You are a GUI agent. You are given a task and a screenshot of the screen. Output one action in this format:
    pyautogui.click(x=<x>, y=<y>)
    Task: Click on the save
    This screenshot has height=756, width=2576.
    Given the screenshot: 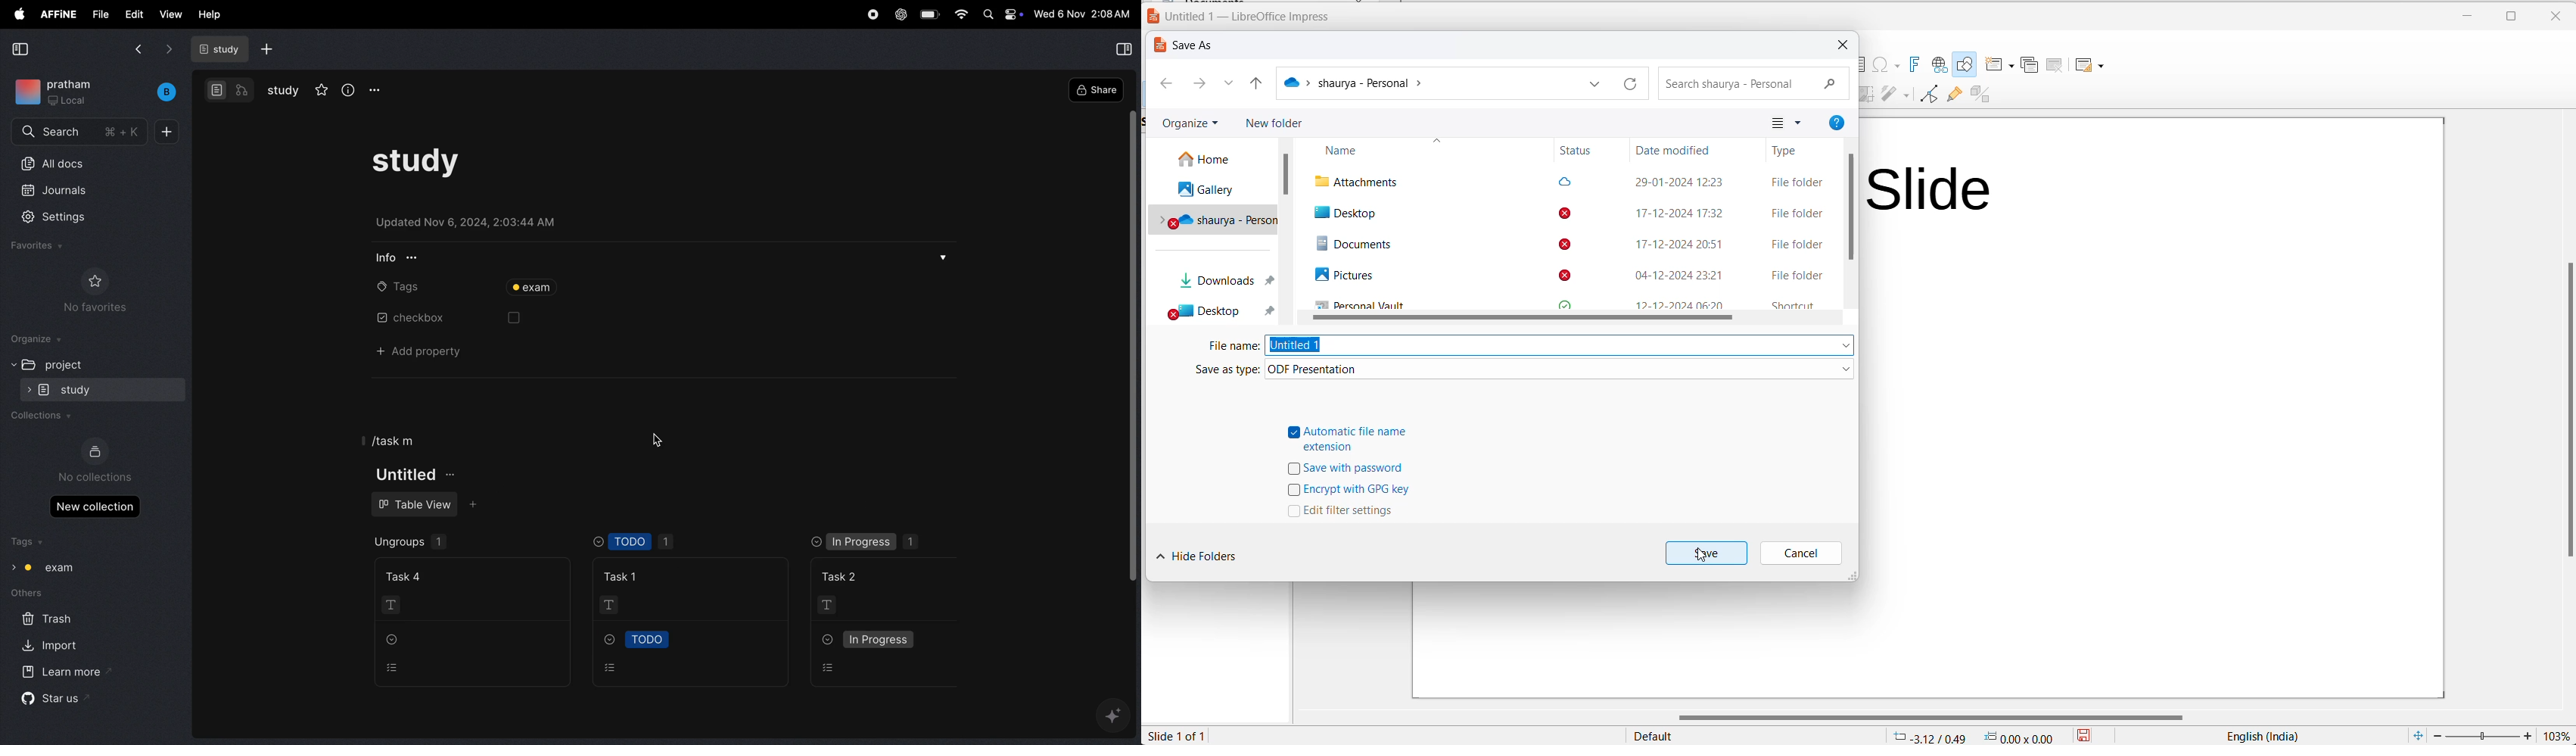 What is the action you would take?
    pyautogui.click(x=2089, y=735)
    